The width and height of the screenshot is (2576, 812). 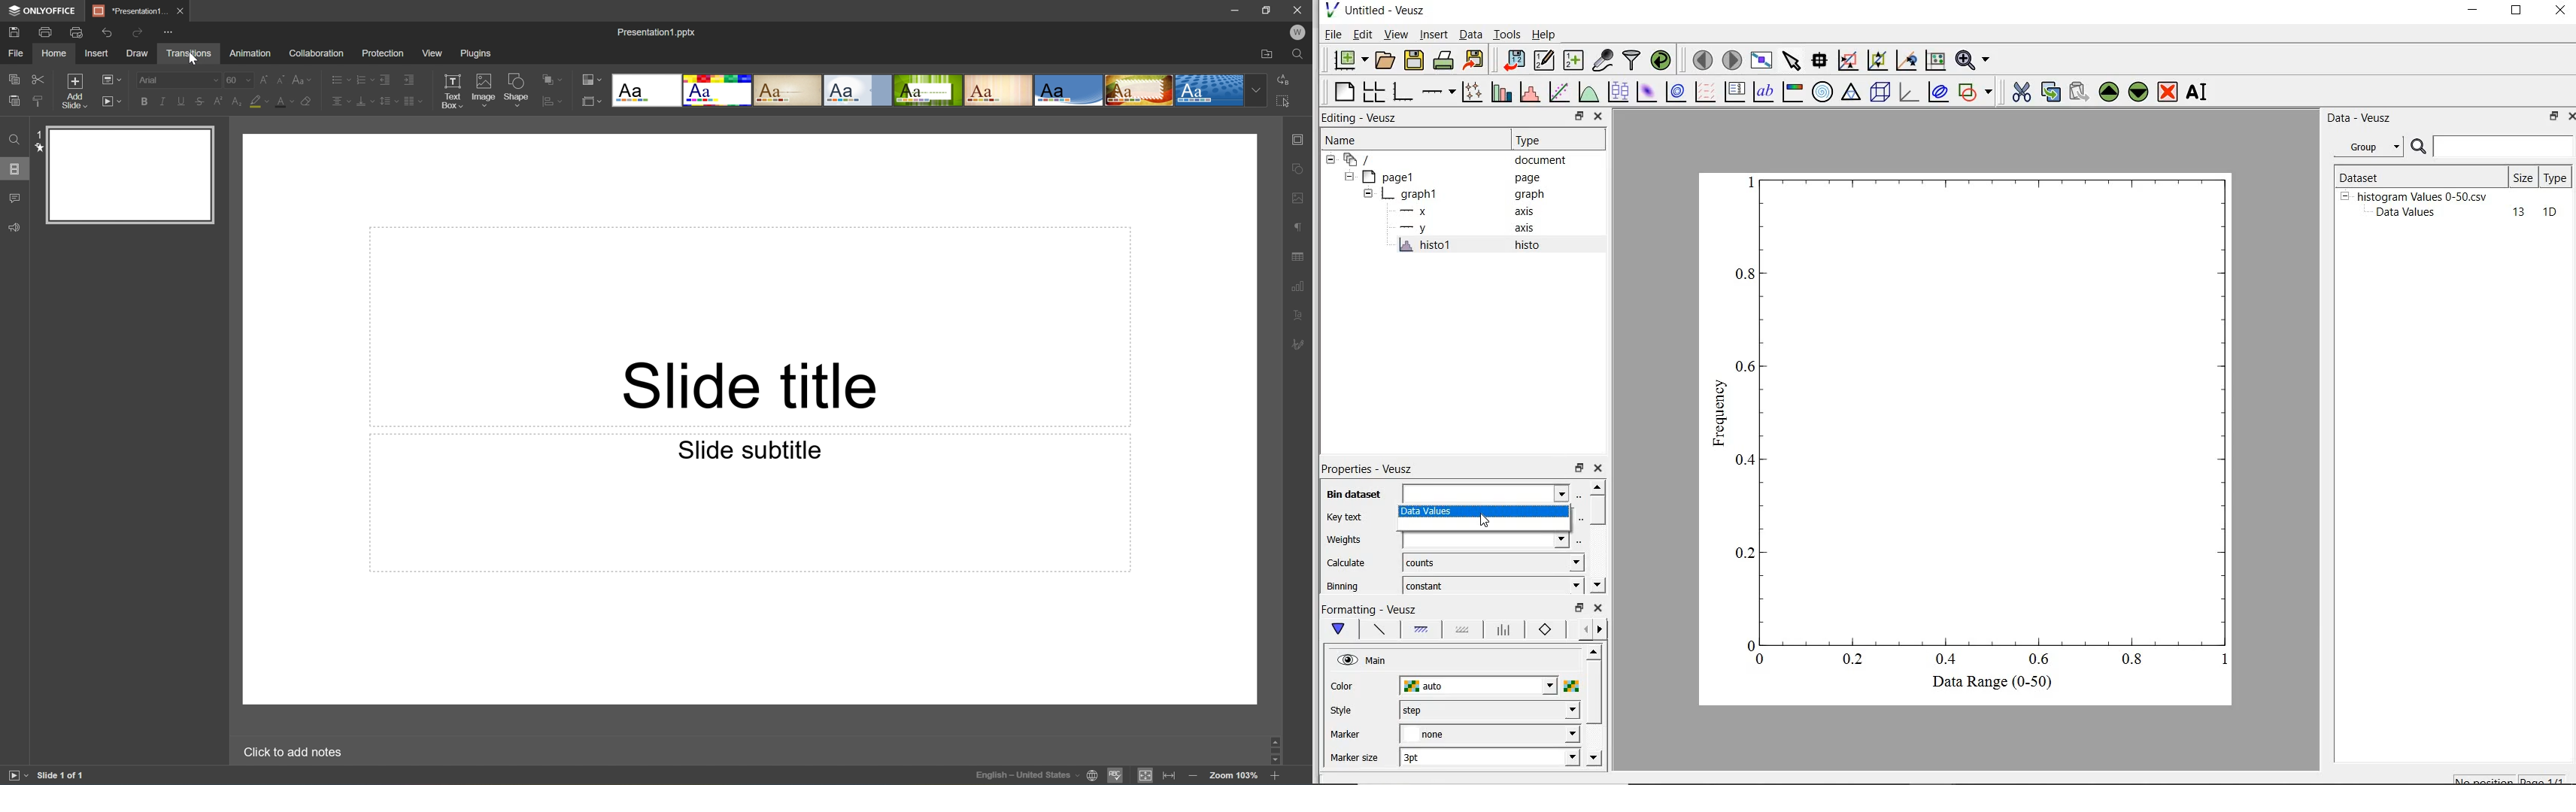 What do you see at coordinates (1114, 777) in the screenshot?
I see `Spell checking` at bounding box center [1114, 777].